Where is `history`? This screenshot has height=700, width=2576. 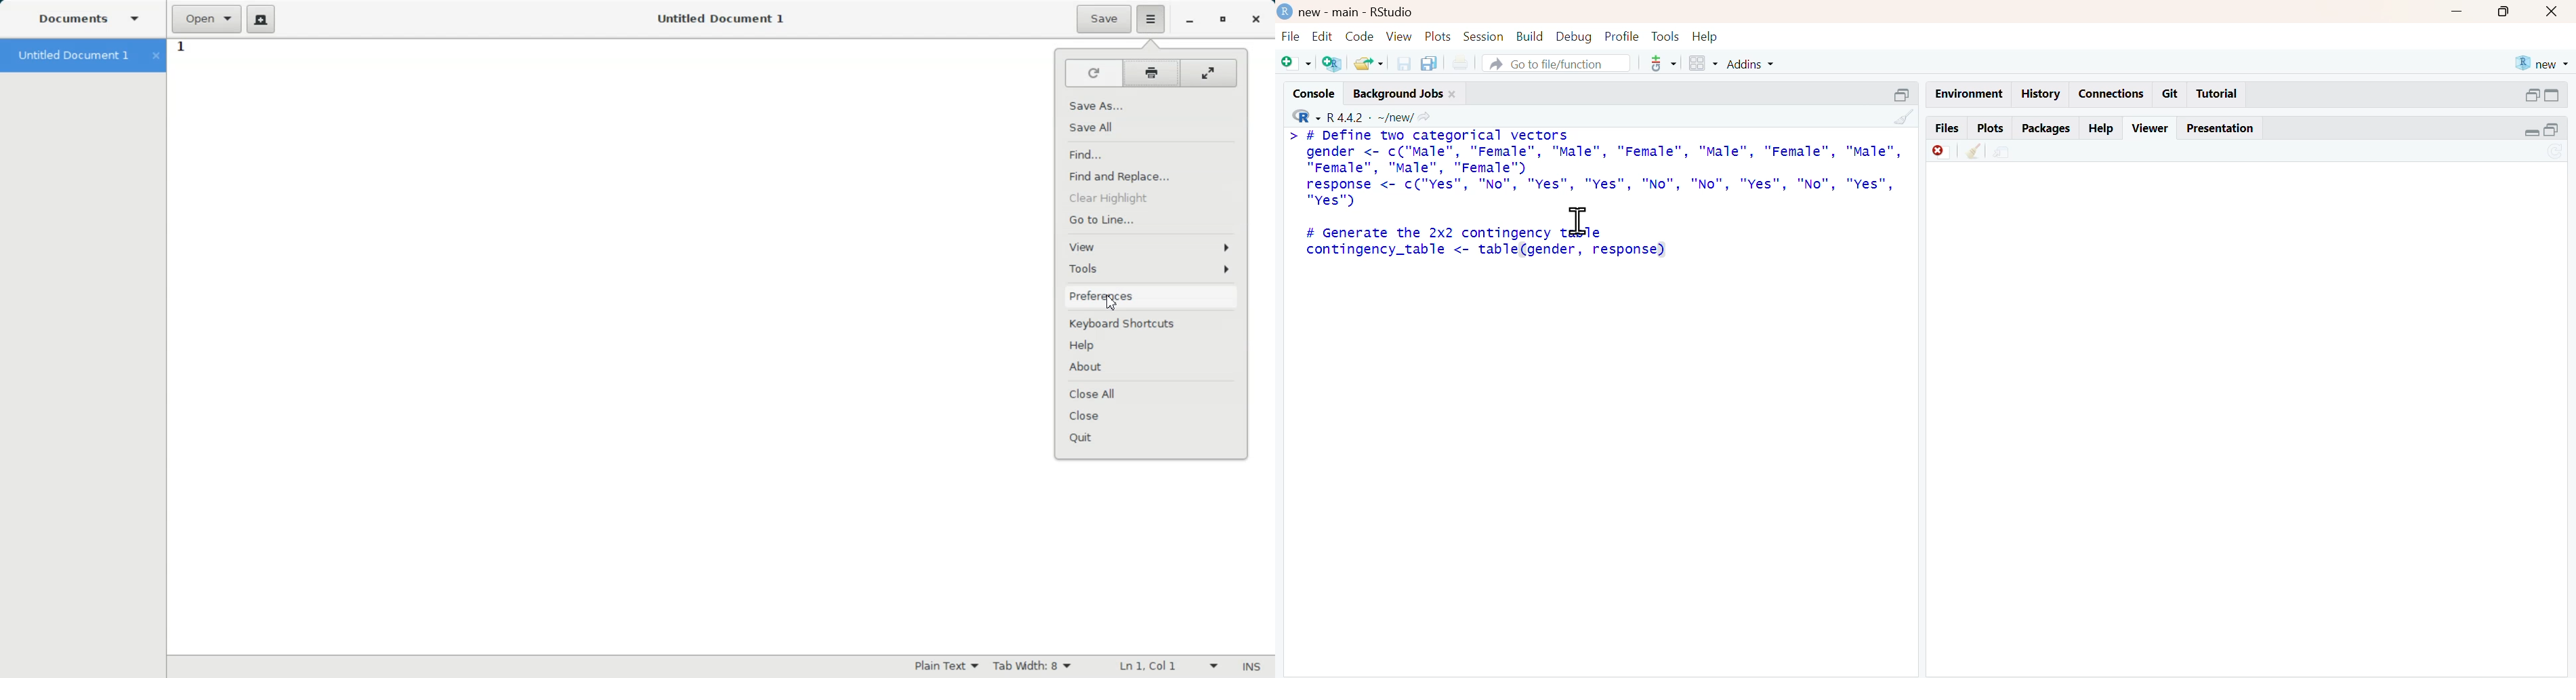 history is located at coordinates (2042, 93).